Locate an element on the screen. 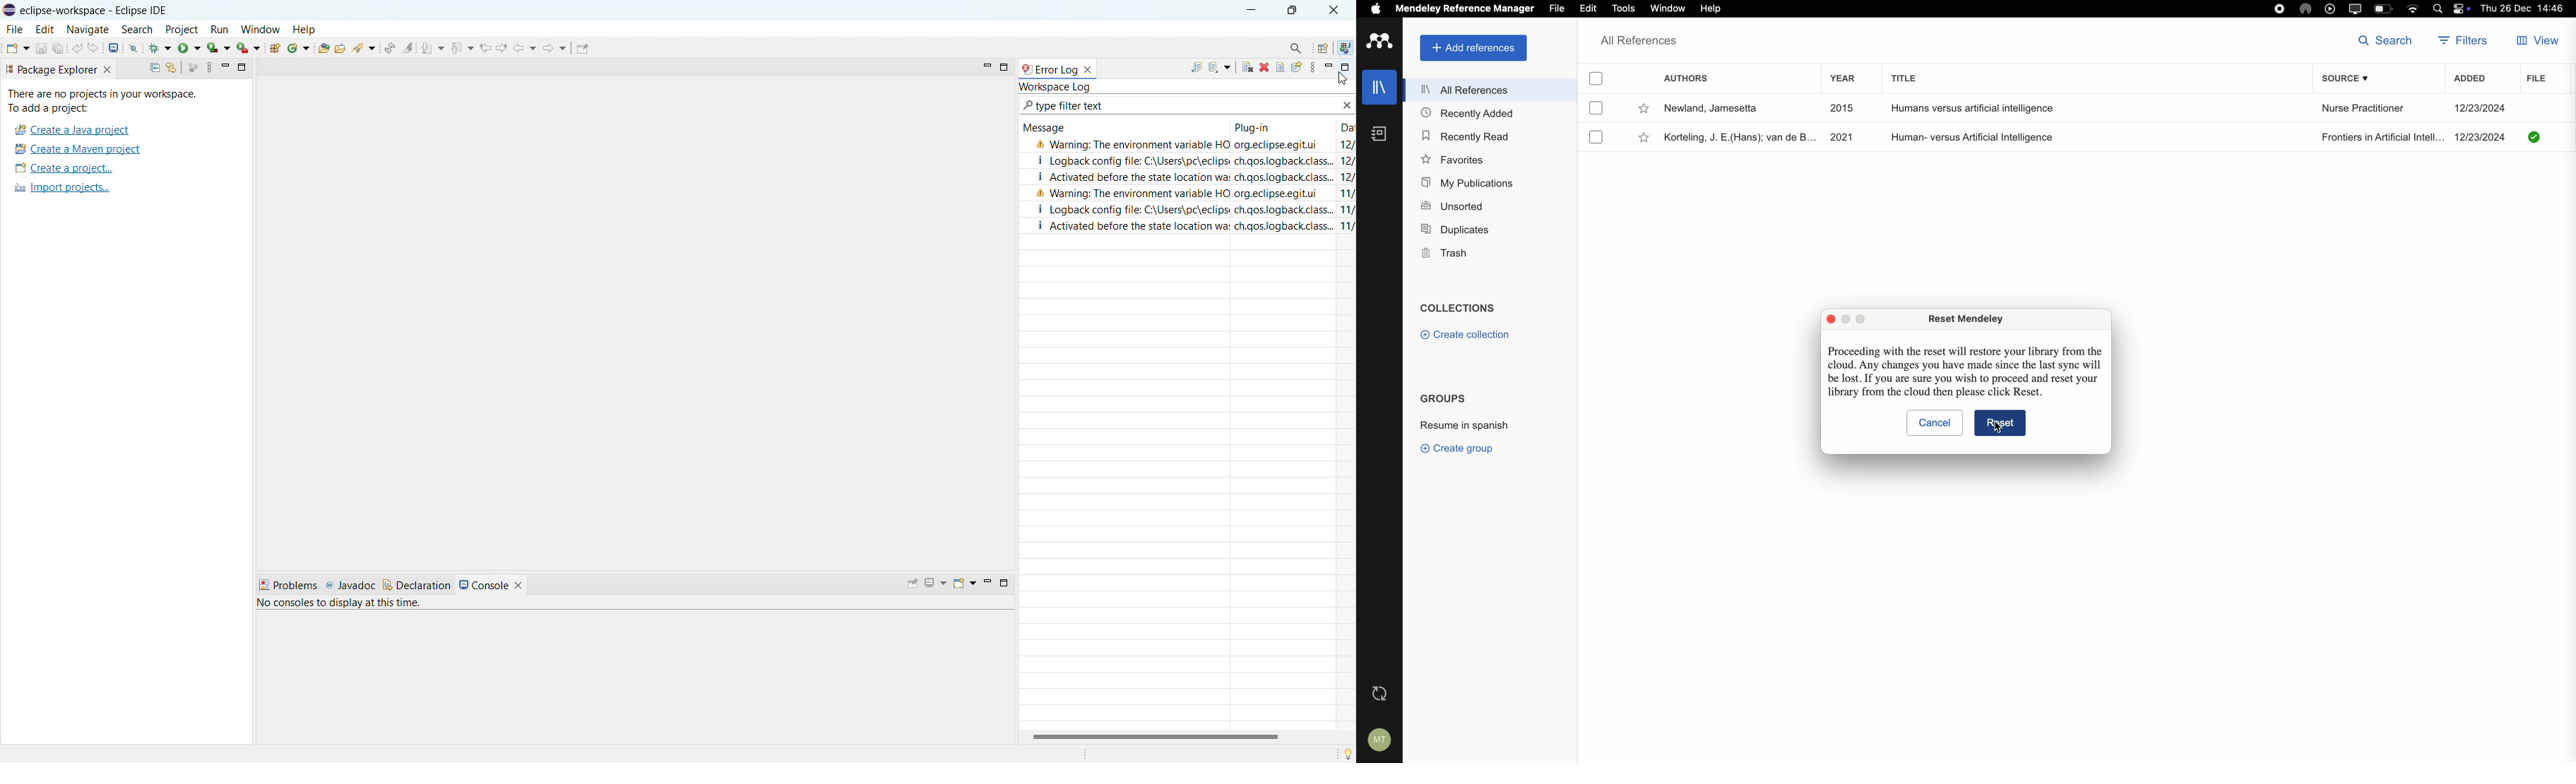 This screenshot has width=2576, height=784. checkbox is located at coordinates (1597, 108).